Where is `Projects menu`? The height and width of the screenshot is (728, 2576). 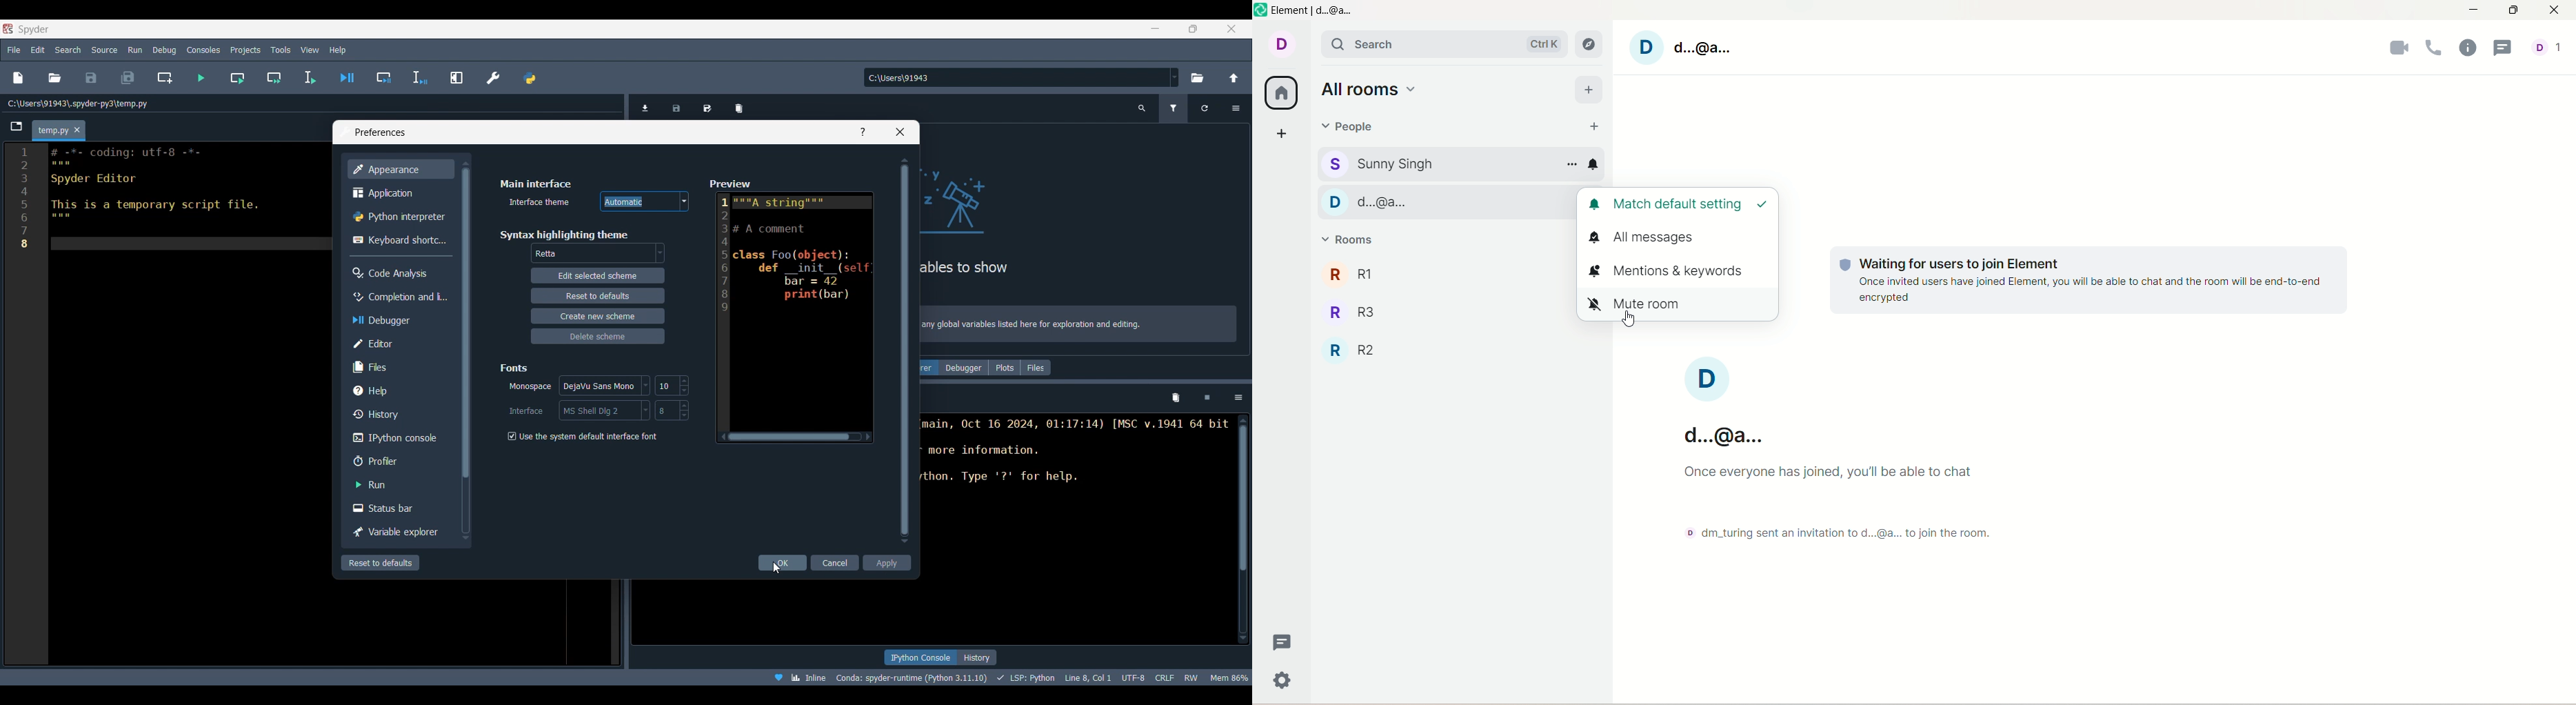
Projects menu is located at coordinates (245, 49).